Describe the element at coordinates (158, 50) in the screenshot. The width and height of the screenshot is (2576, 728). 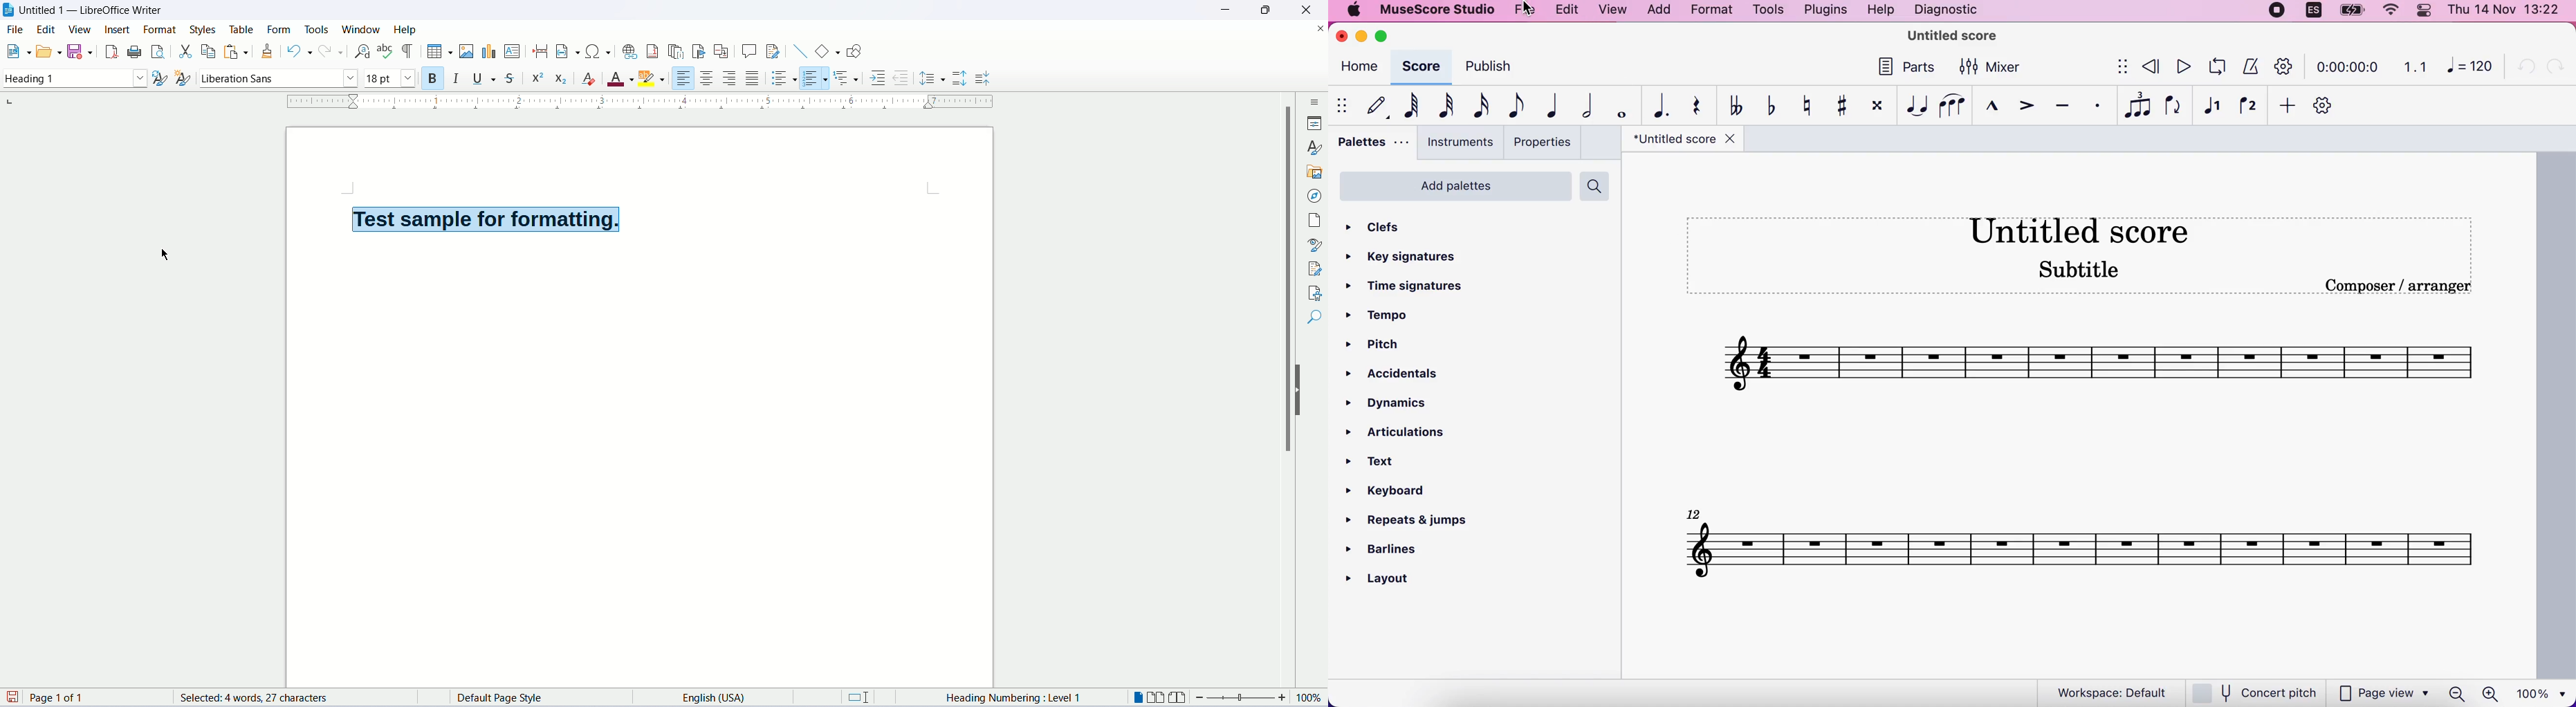
I see `print preview` at that location.